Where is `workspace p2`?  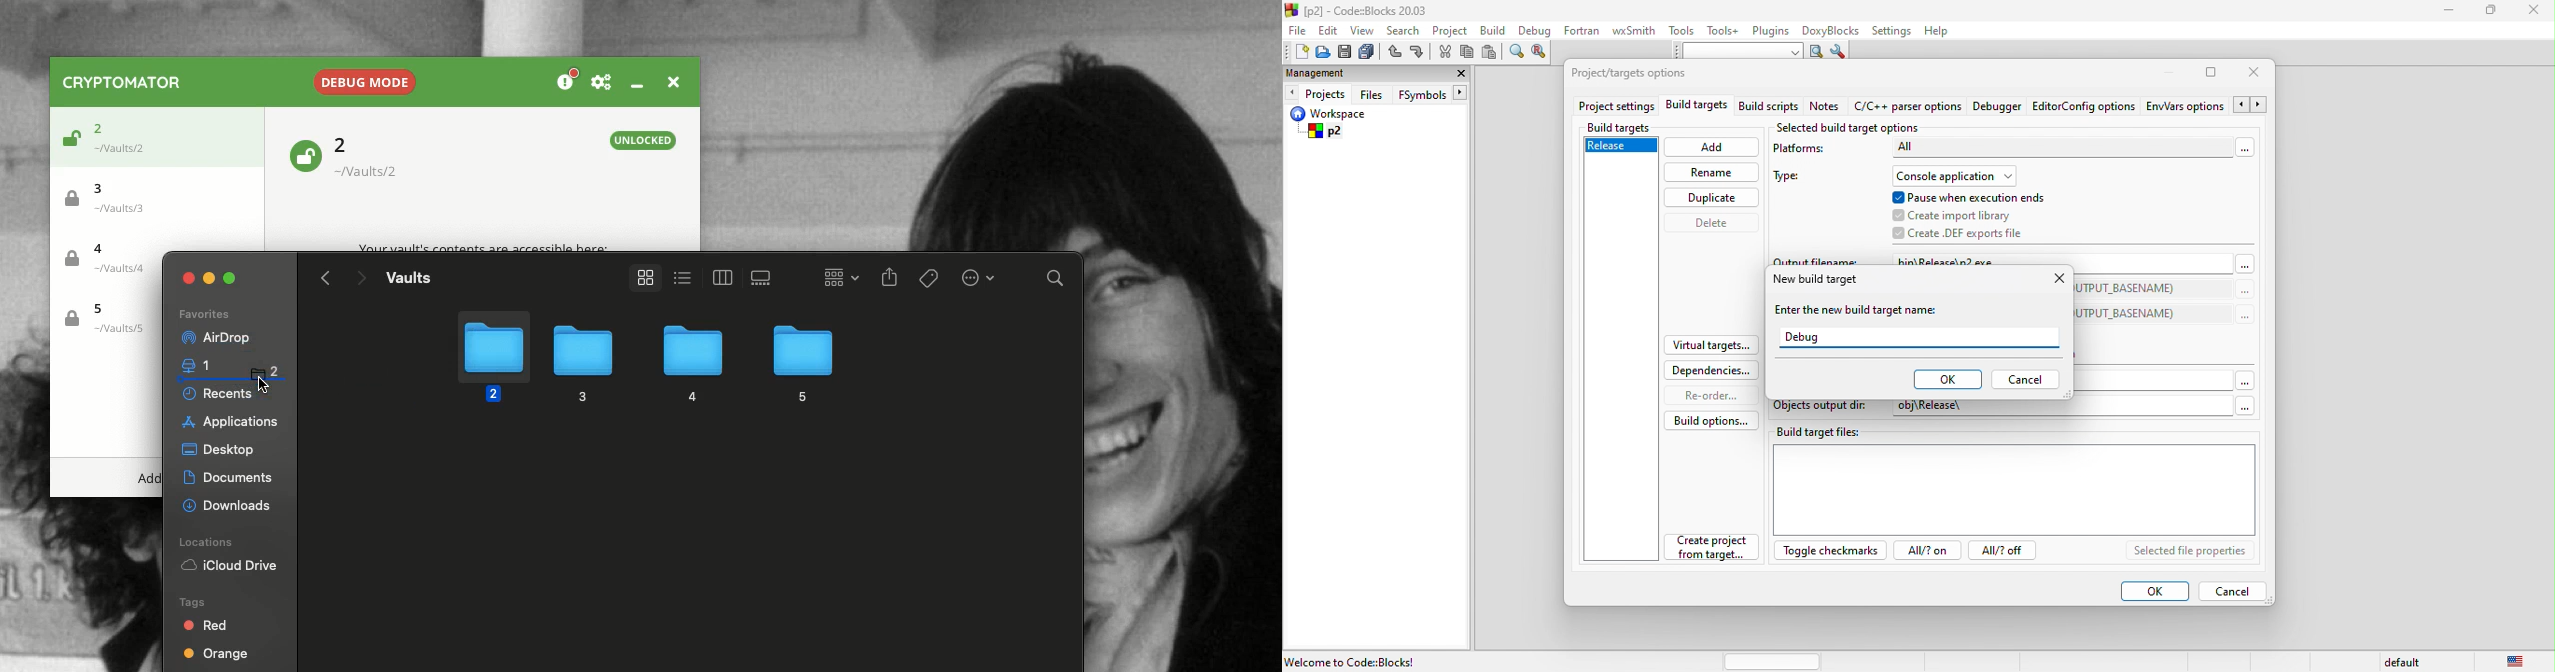 workspace p2 is located at coordinates (1357, 124).